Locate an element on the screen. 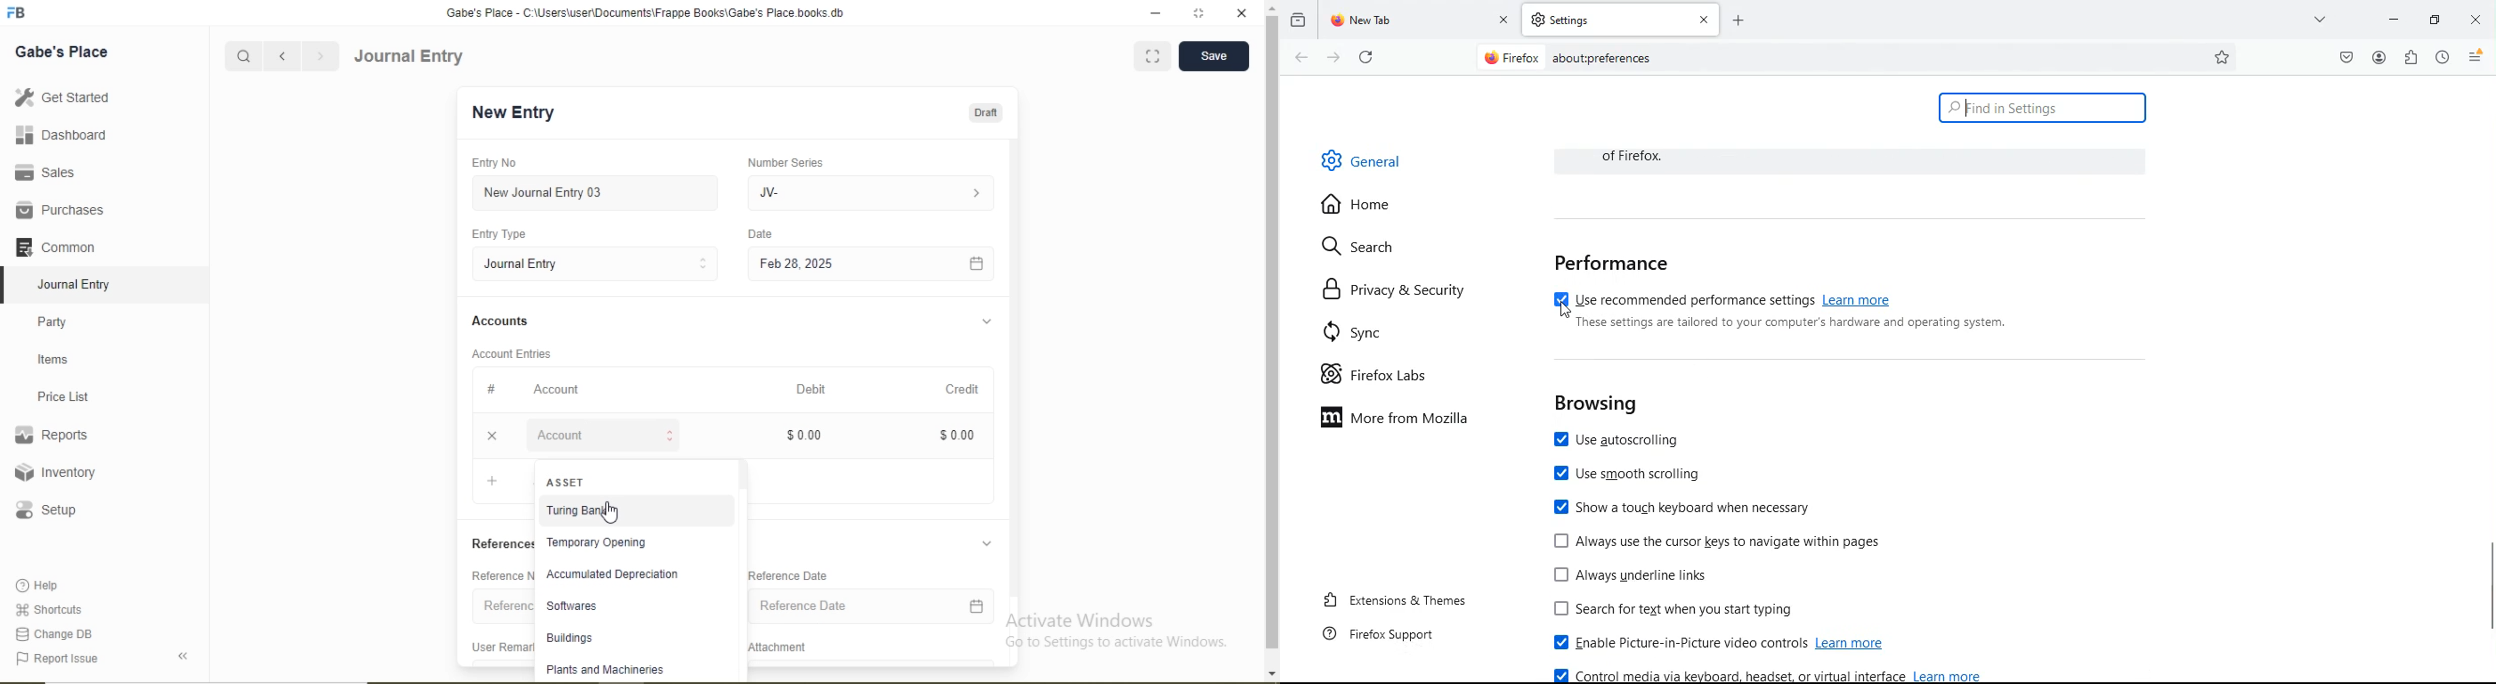 This screenshot has height=700, width=2520. Report Issue is located at coordinates (56, 659).